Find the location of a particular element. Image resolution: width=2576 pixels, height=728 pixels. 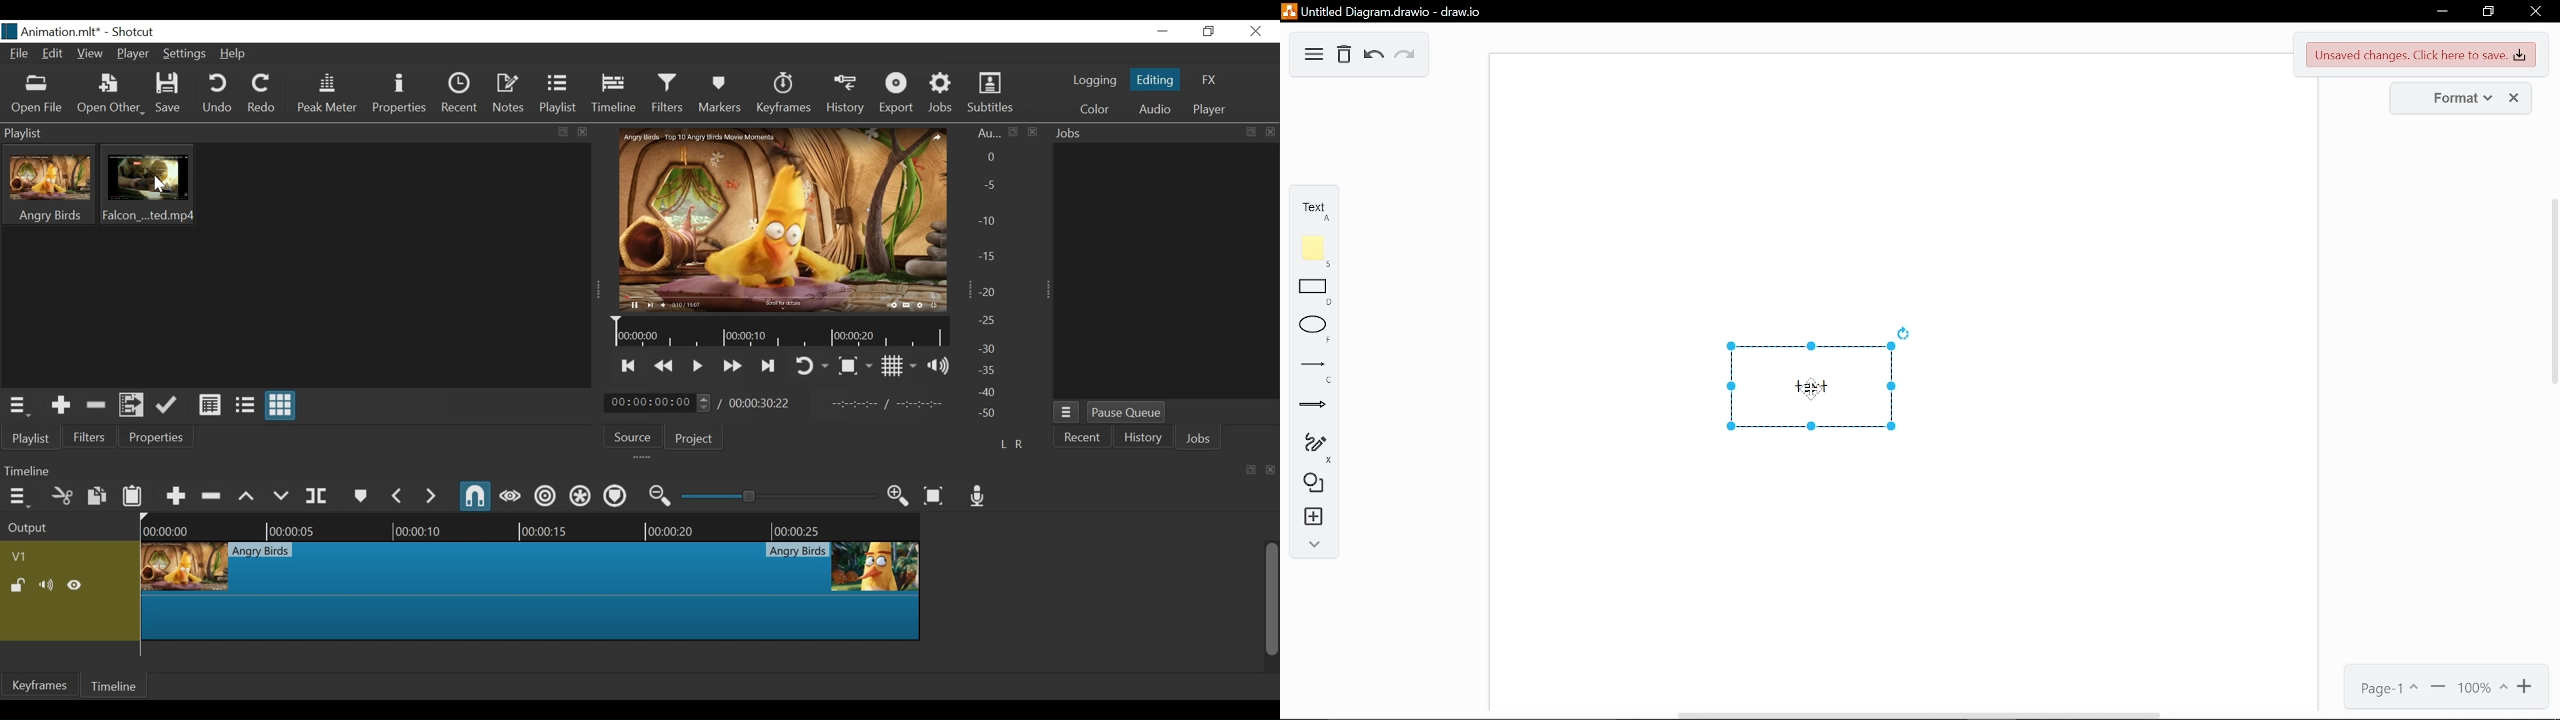

Ripple Delete is located at coordinates (213, 494).